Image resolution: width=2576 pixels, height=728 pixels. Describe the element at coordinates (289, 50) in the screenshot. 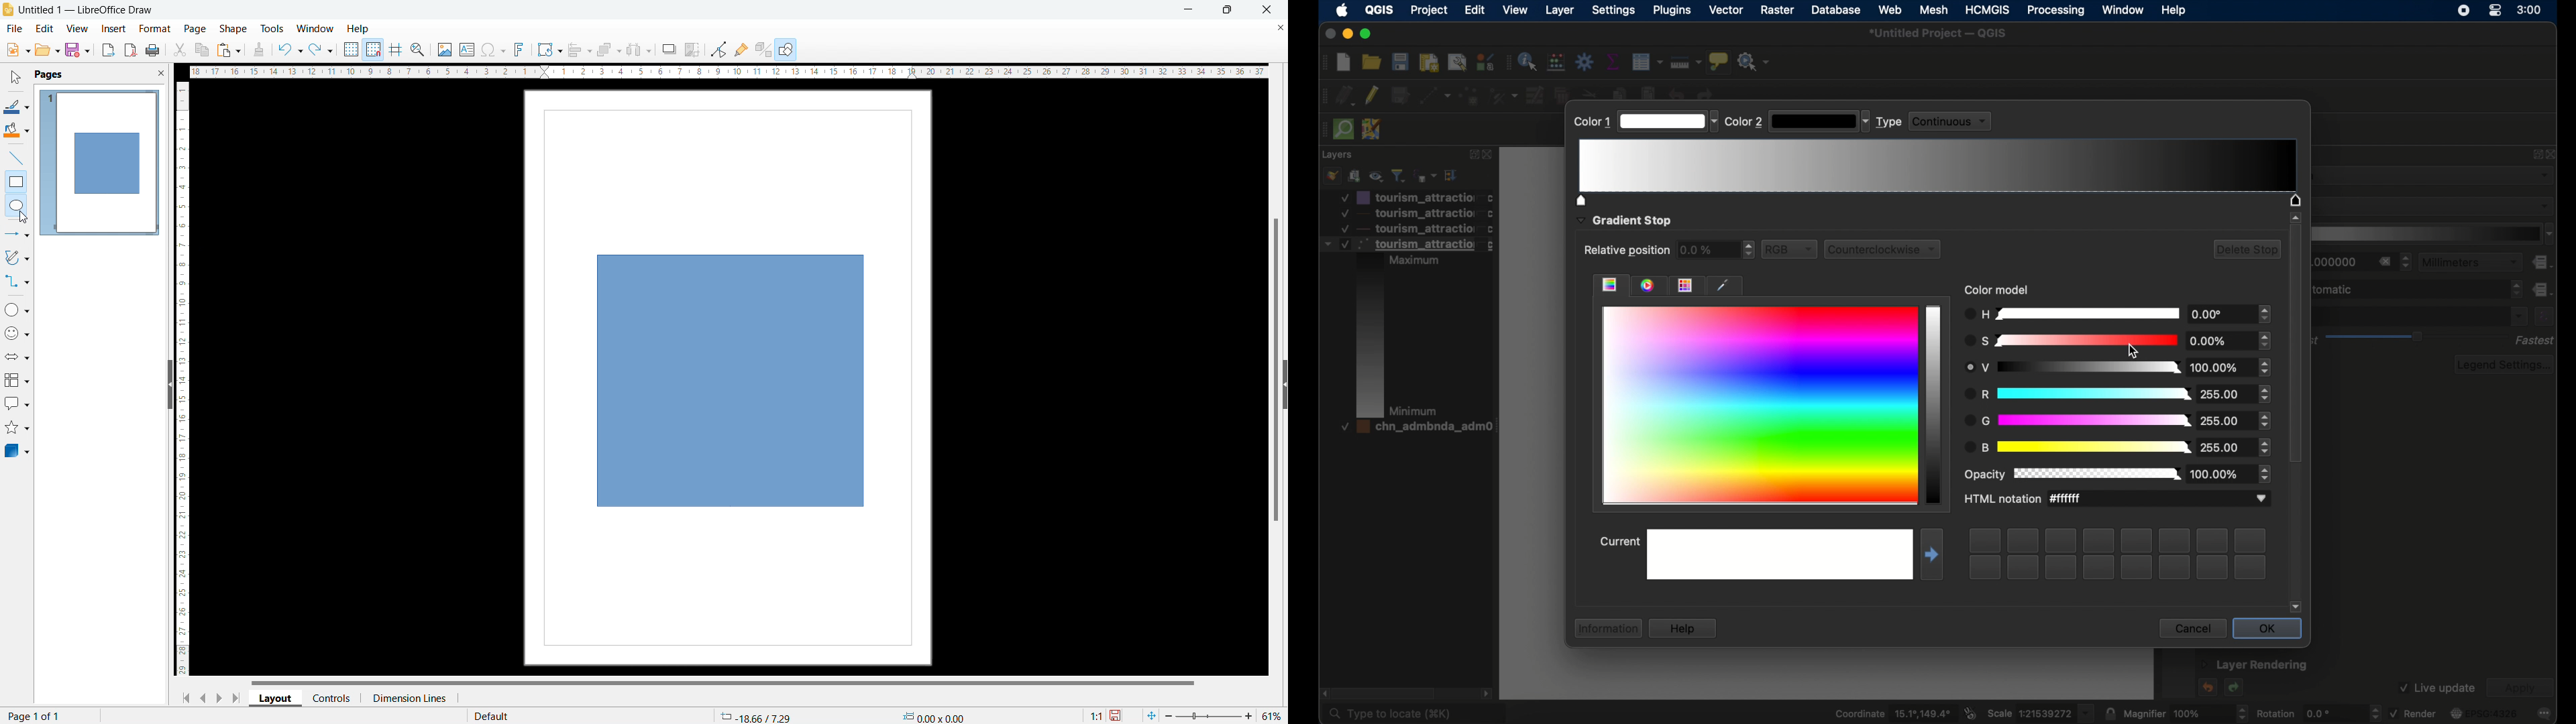

I see `undo` at that location.